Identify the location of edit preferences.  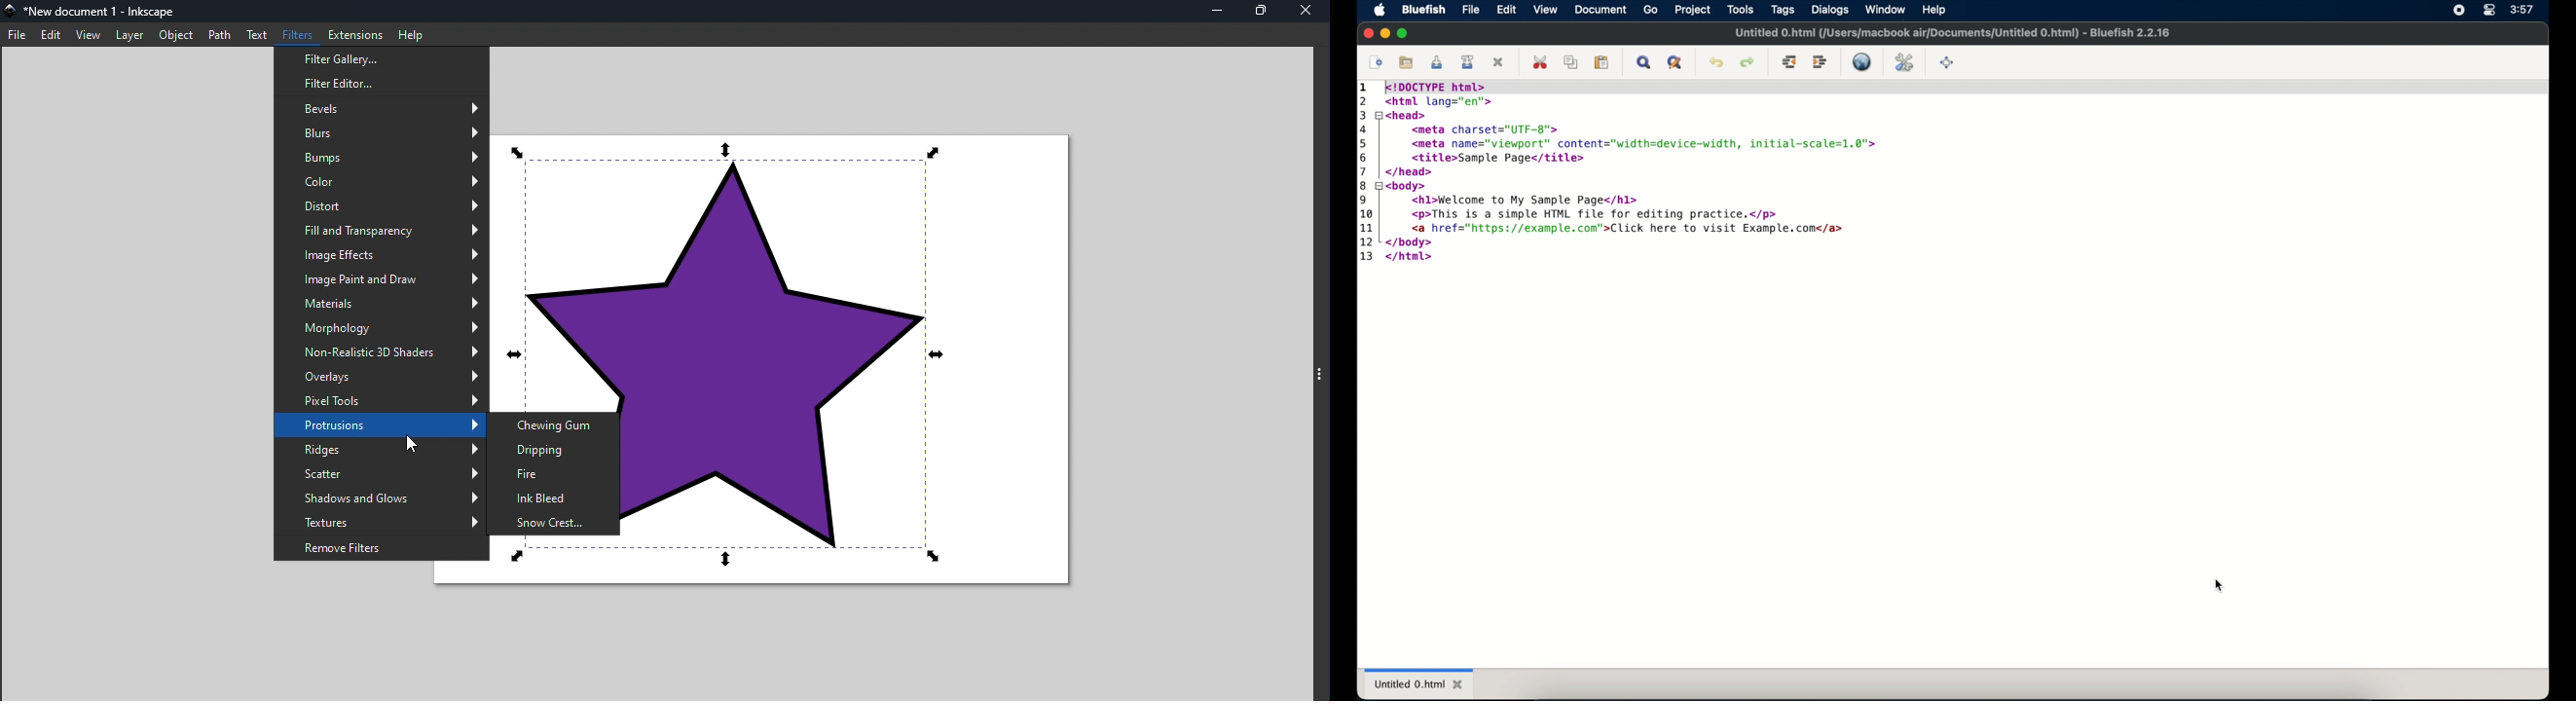
(1904, 62).